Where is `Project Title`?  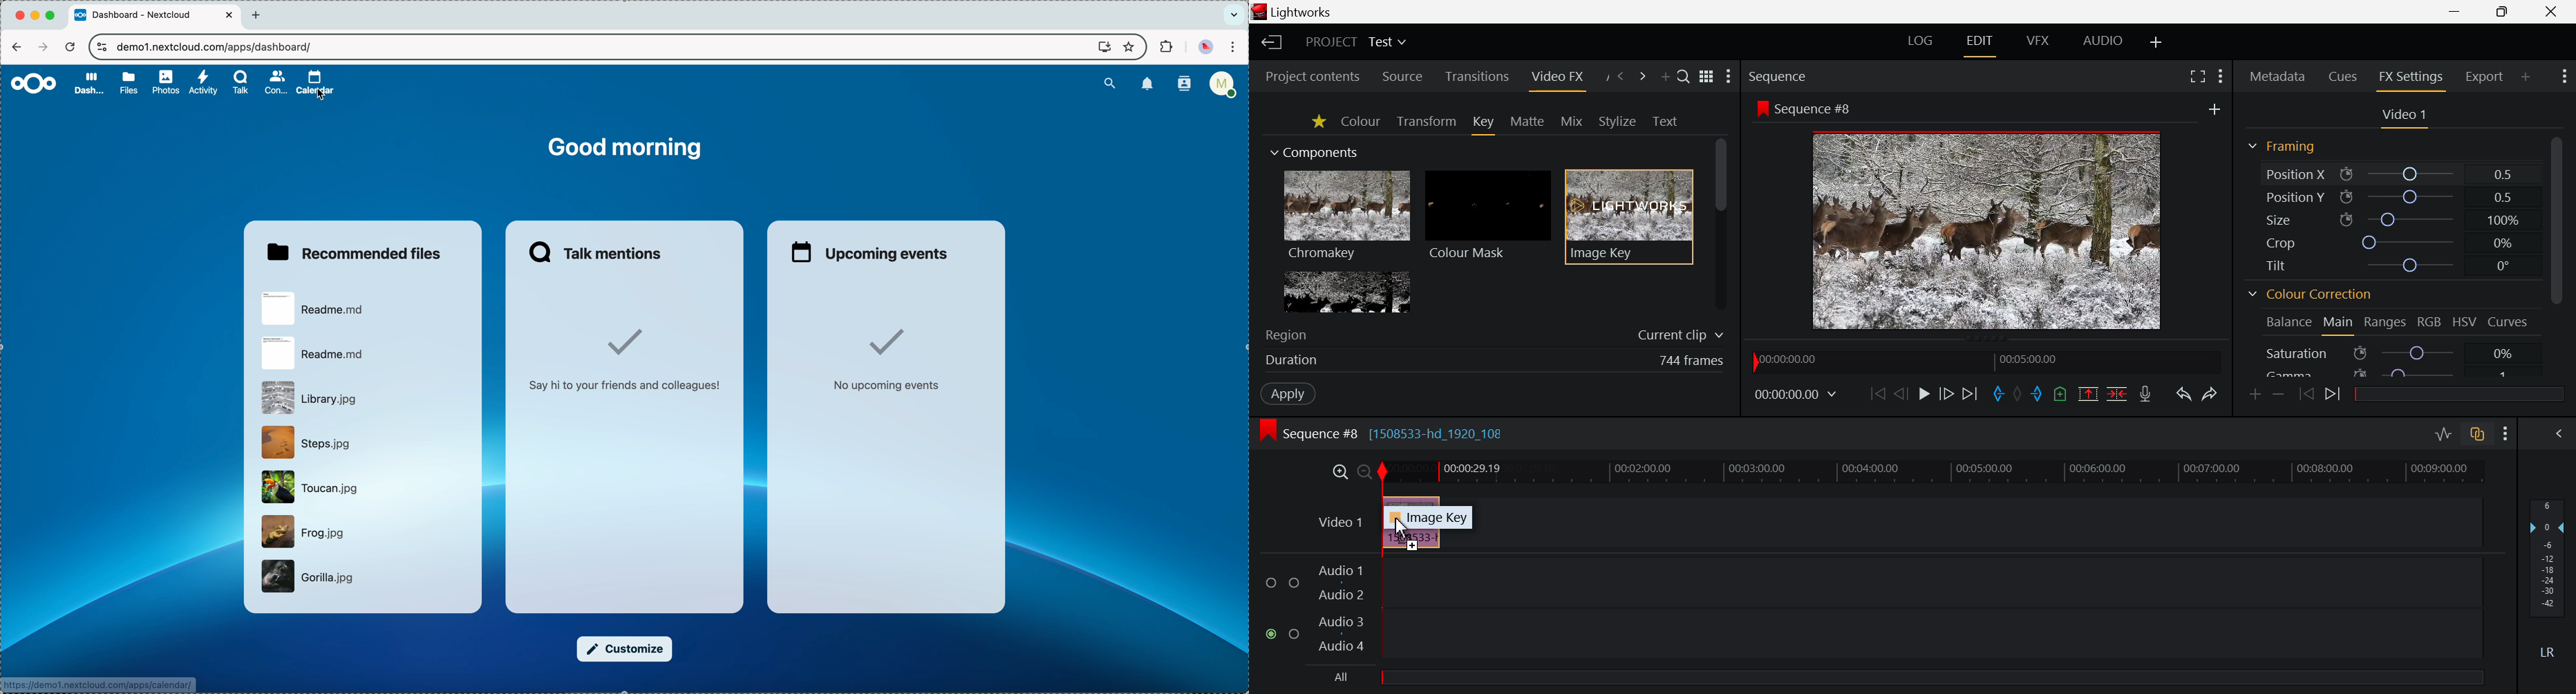 Project Title is located at coordinates (1355, 41).